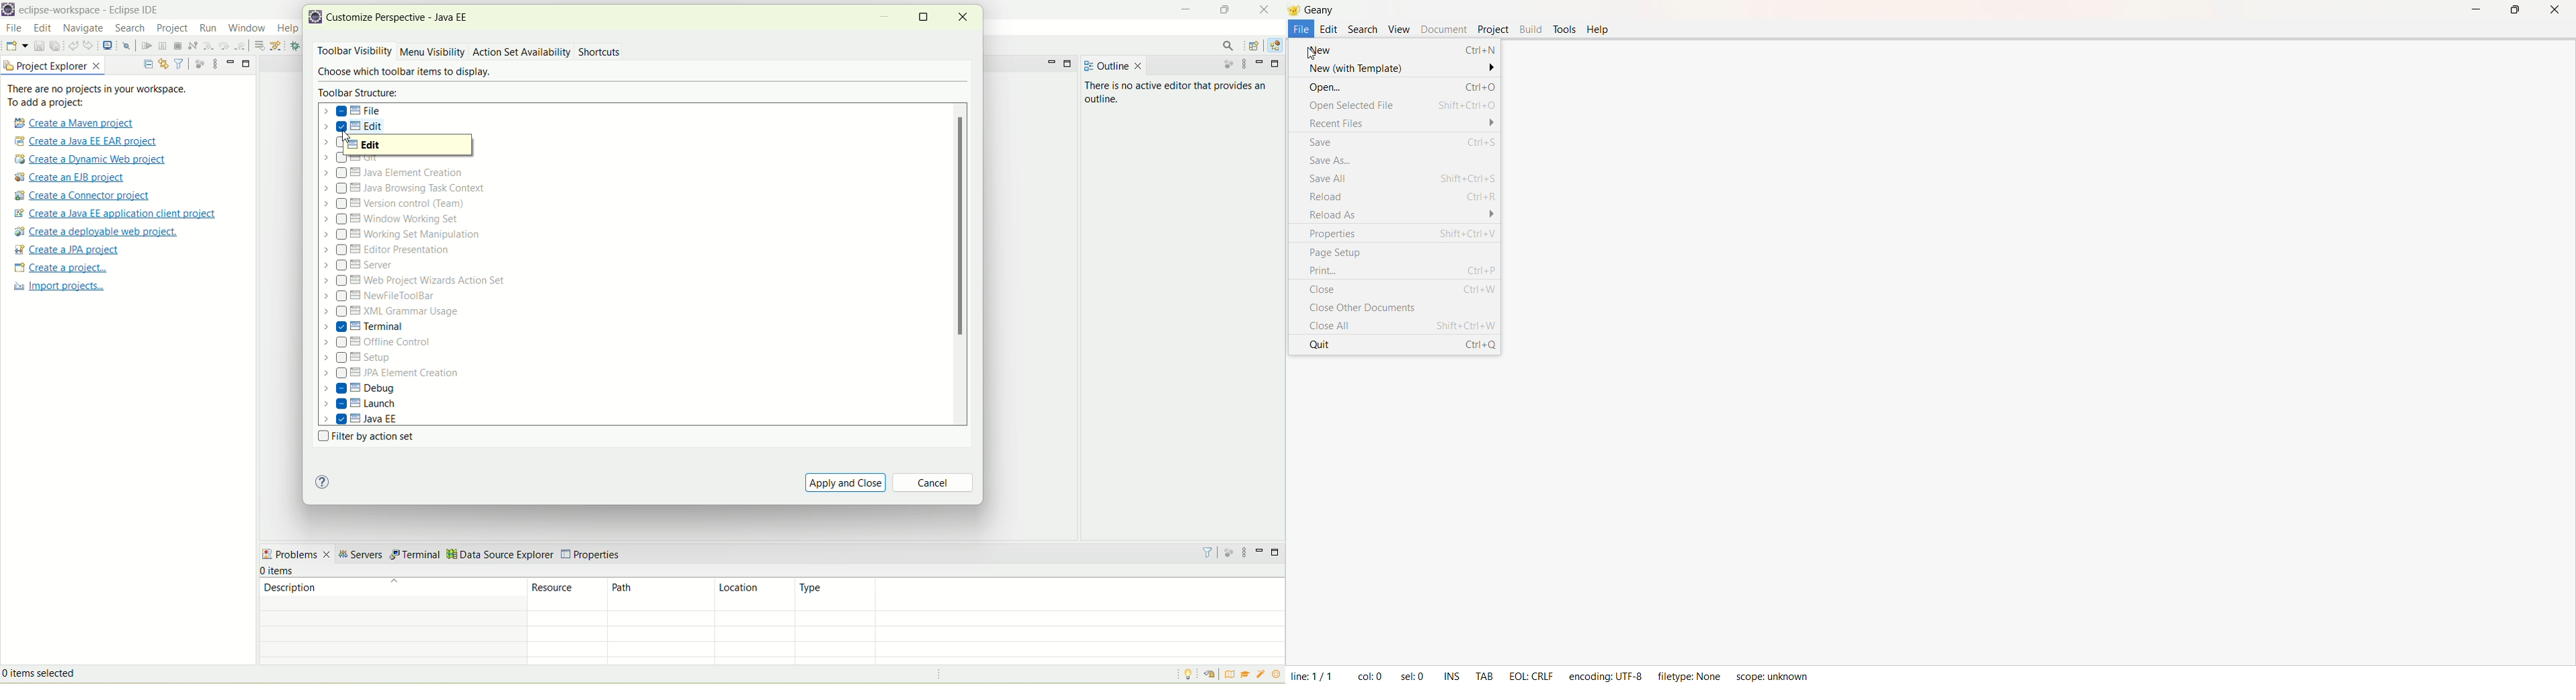  I want to click on create a Maven project, so click(78, 122).